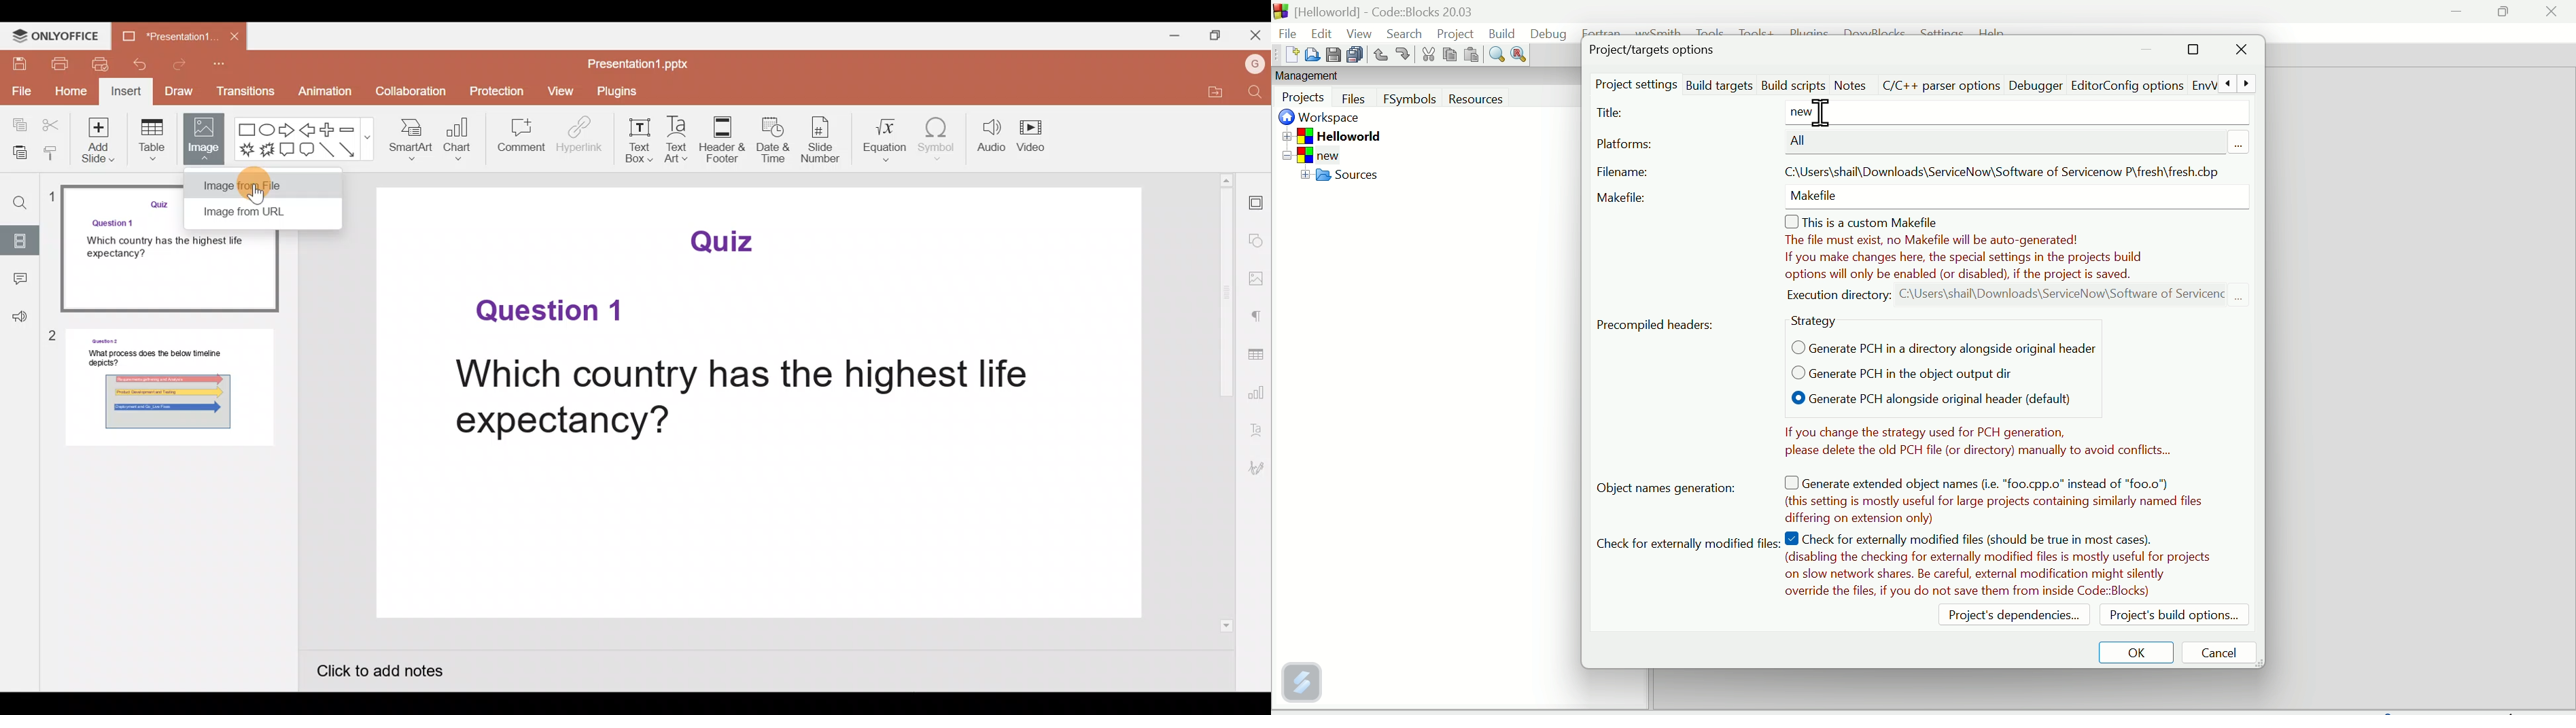 The height and width of the screenshot is (728, 2576). I want to click on Undo, so click(146, 64).